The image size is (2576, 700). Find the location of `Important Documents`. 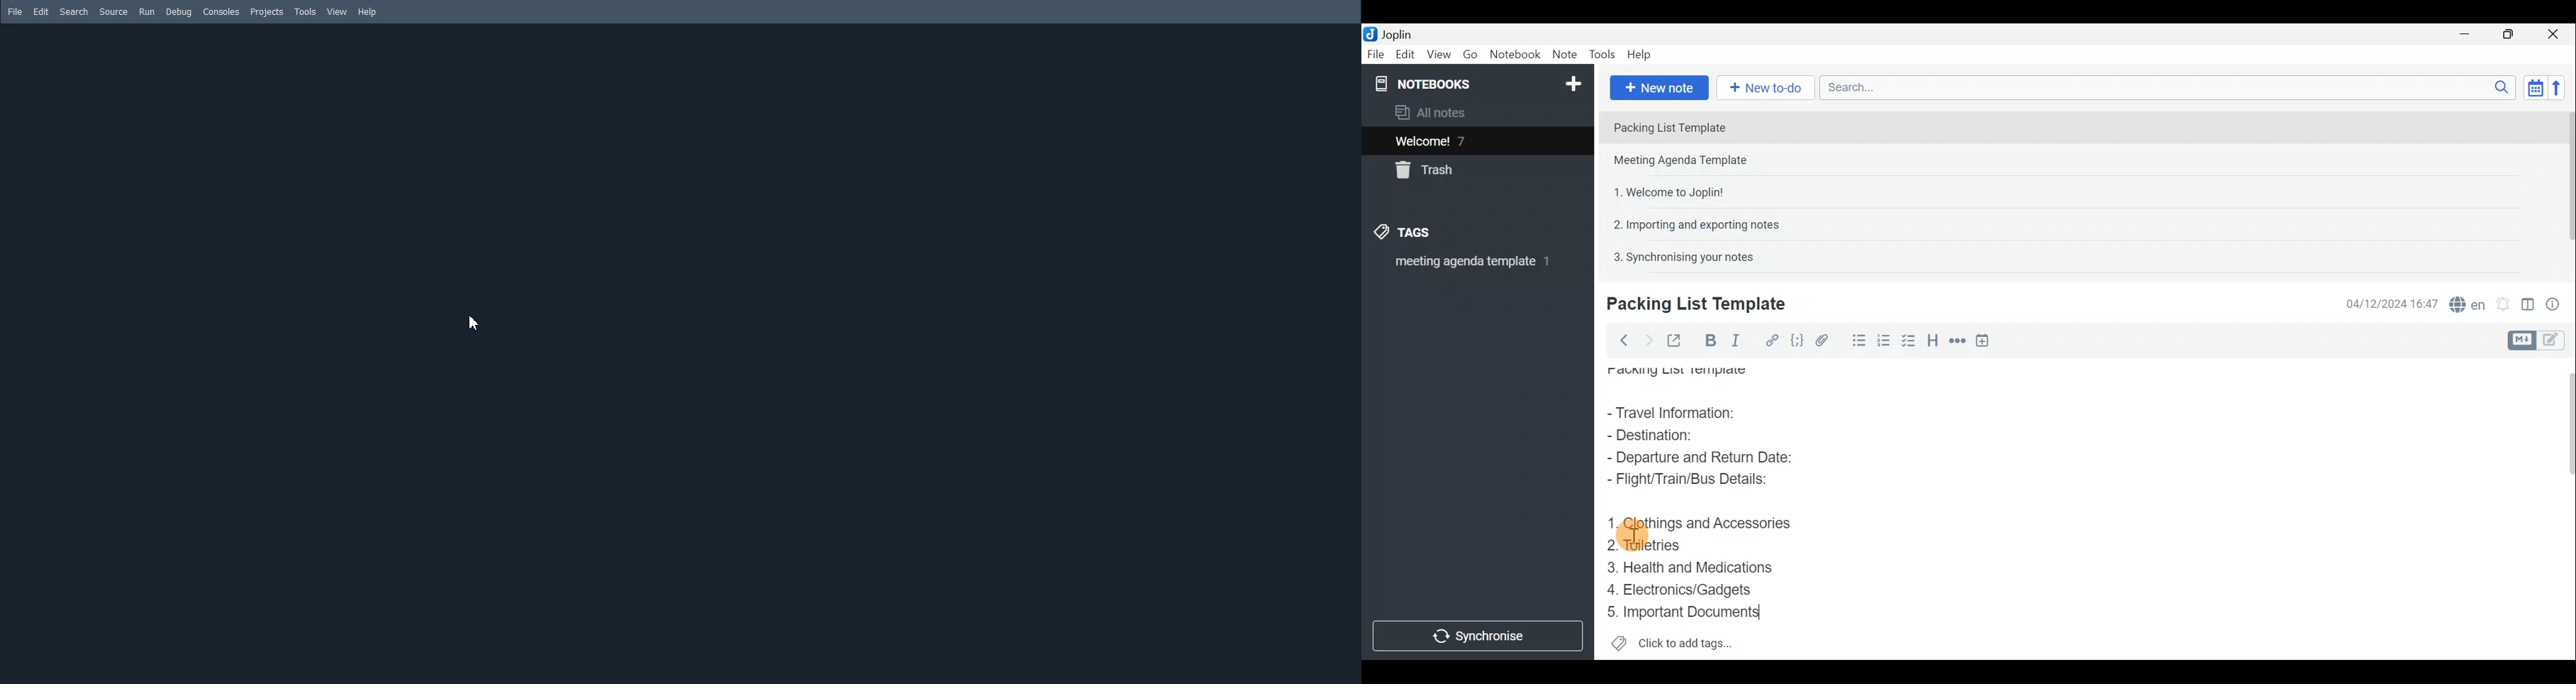

Important Documents is located at coordinates (1689, 613).